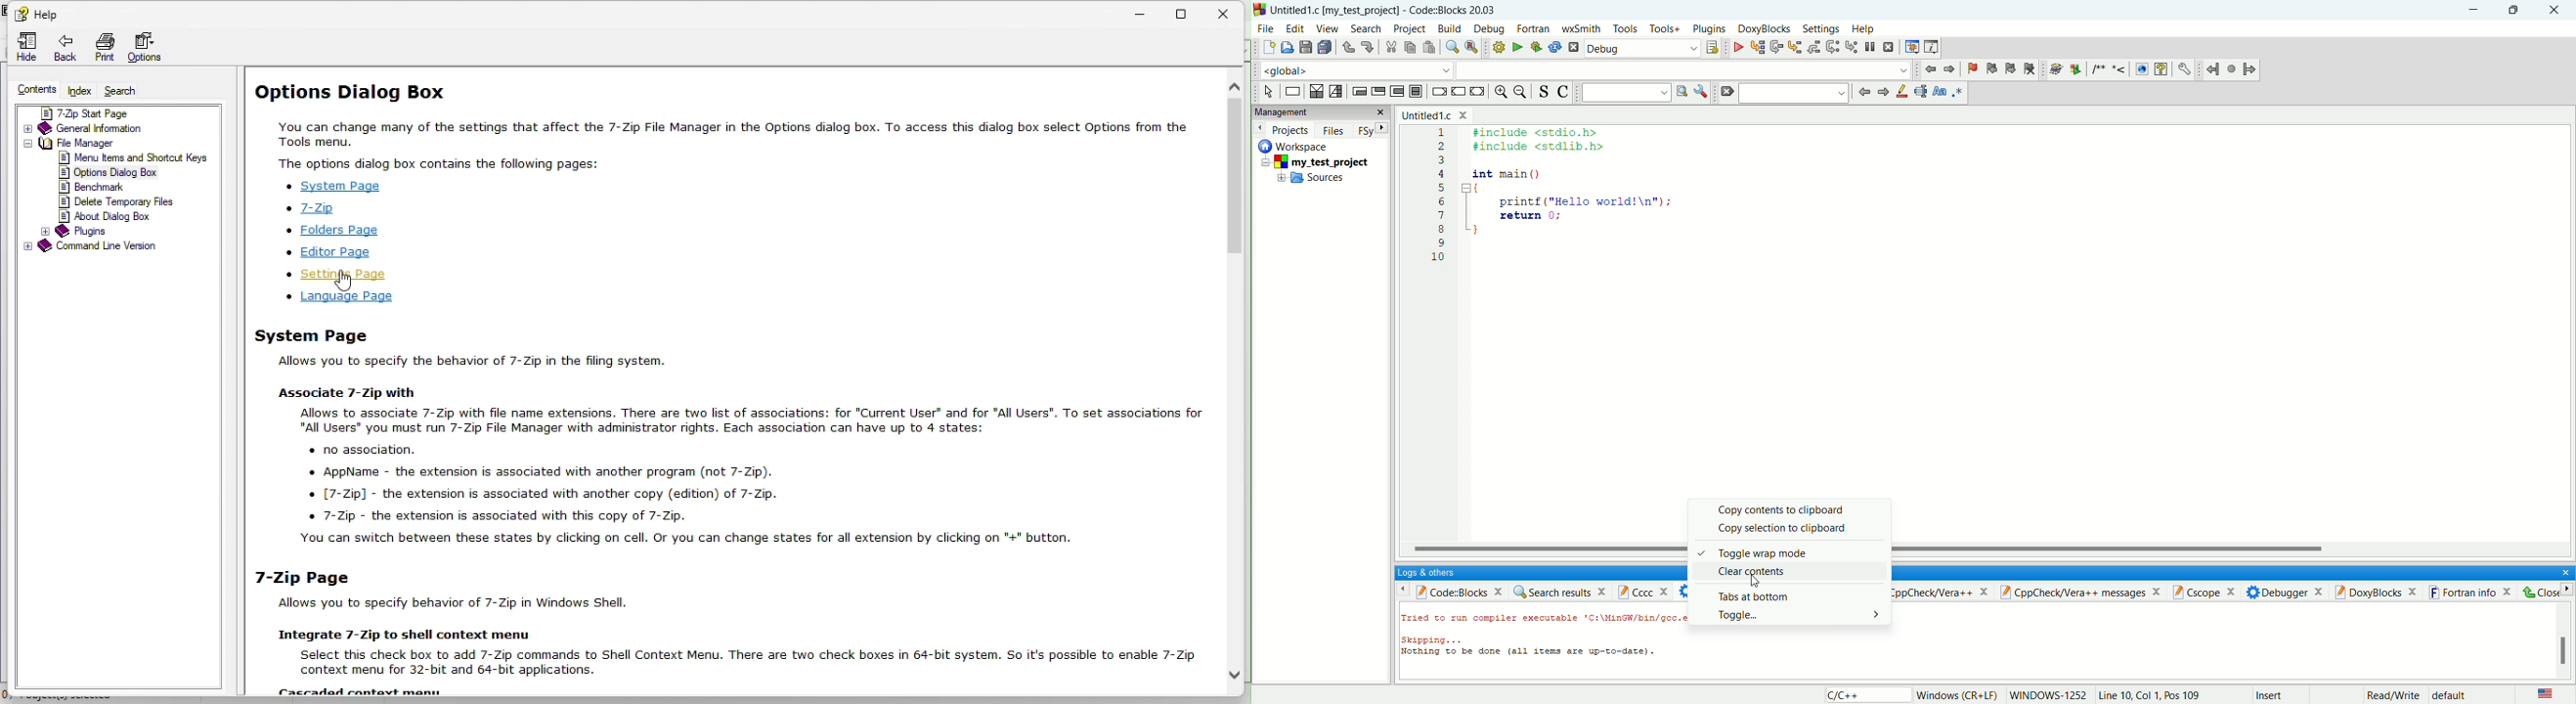  What do you see at coordinates (2054, 70) in the screenshot?
I see `doxywizard` at bounding box center [2054, 70].